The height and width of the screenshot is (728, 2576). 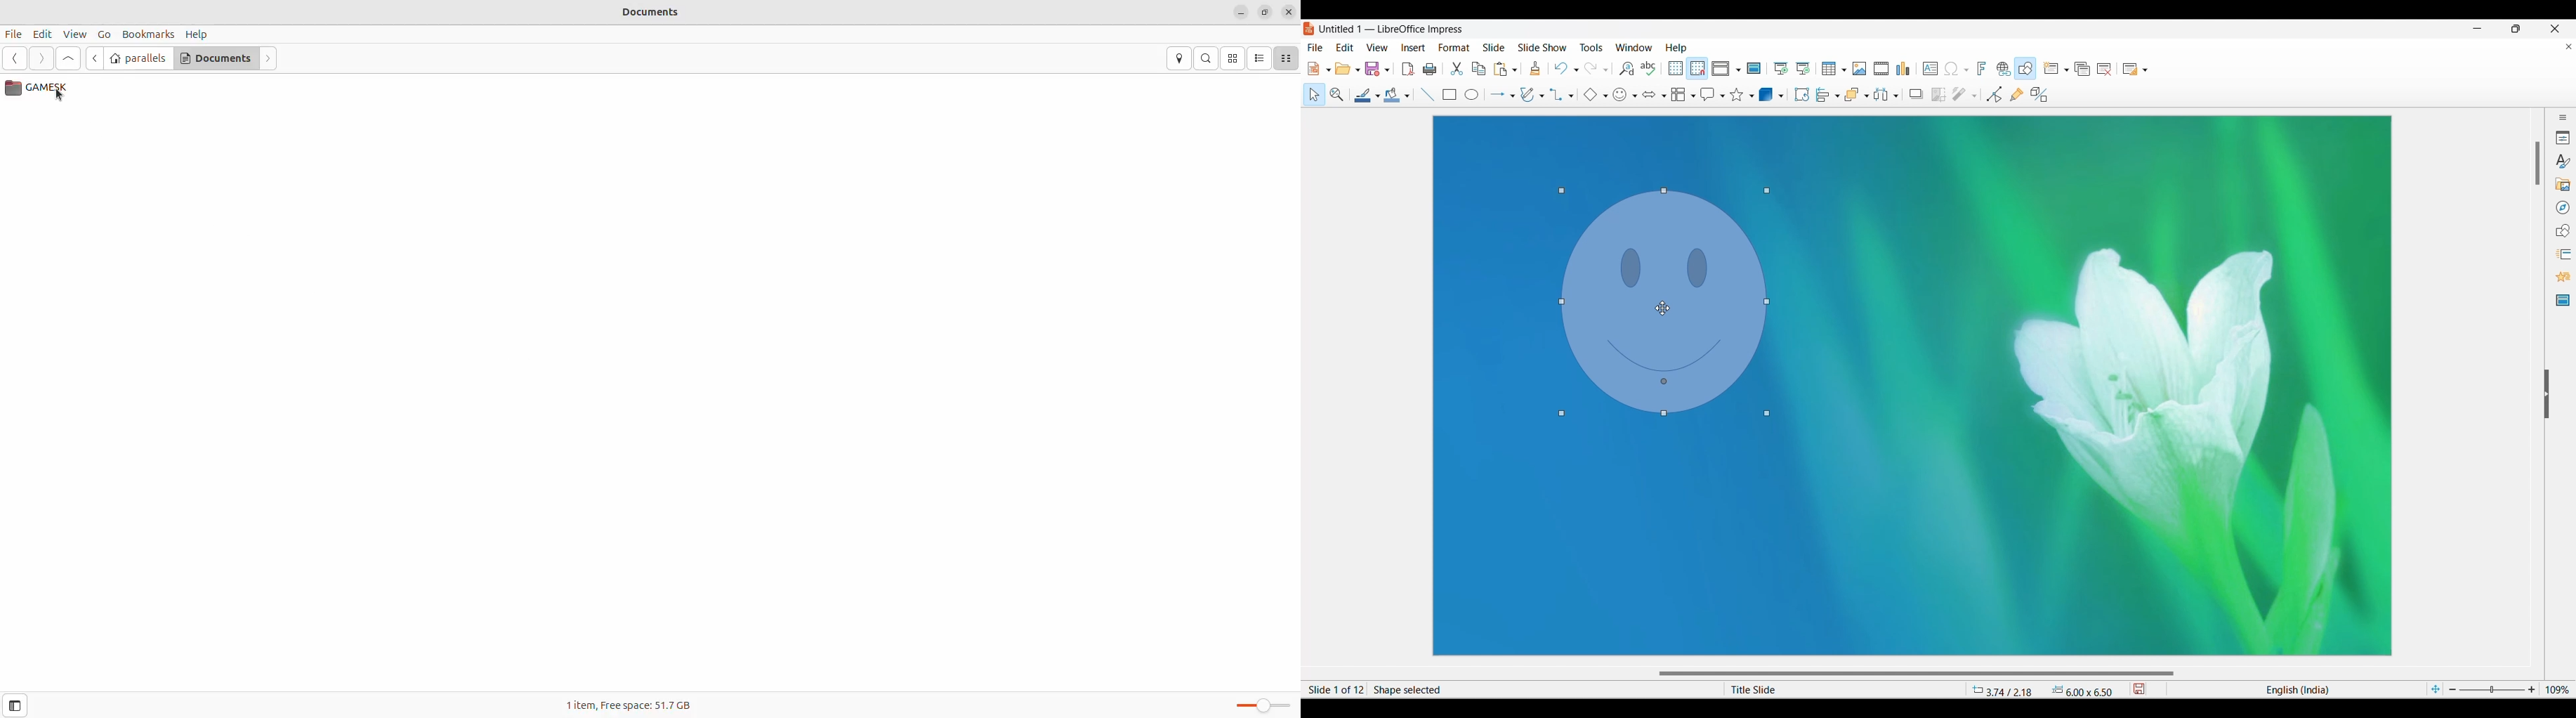 I want to click on Selected view, so click(x=1721, y=68).